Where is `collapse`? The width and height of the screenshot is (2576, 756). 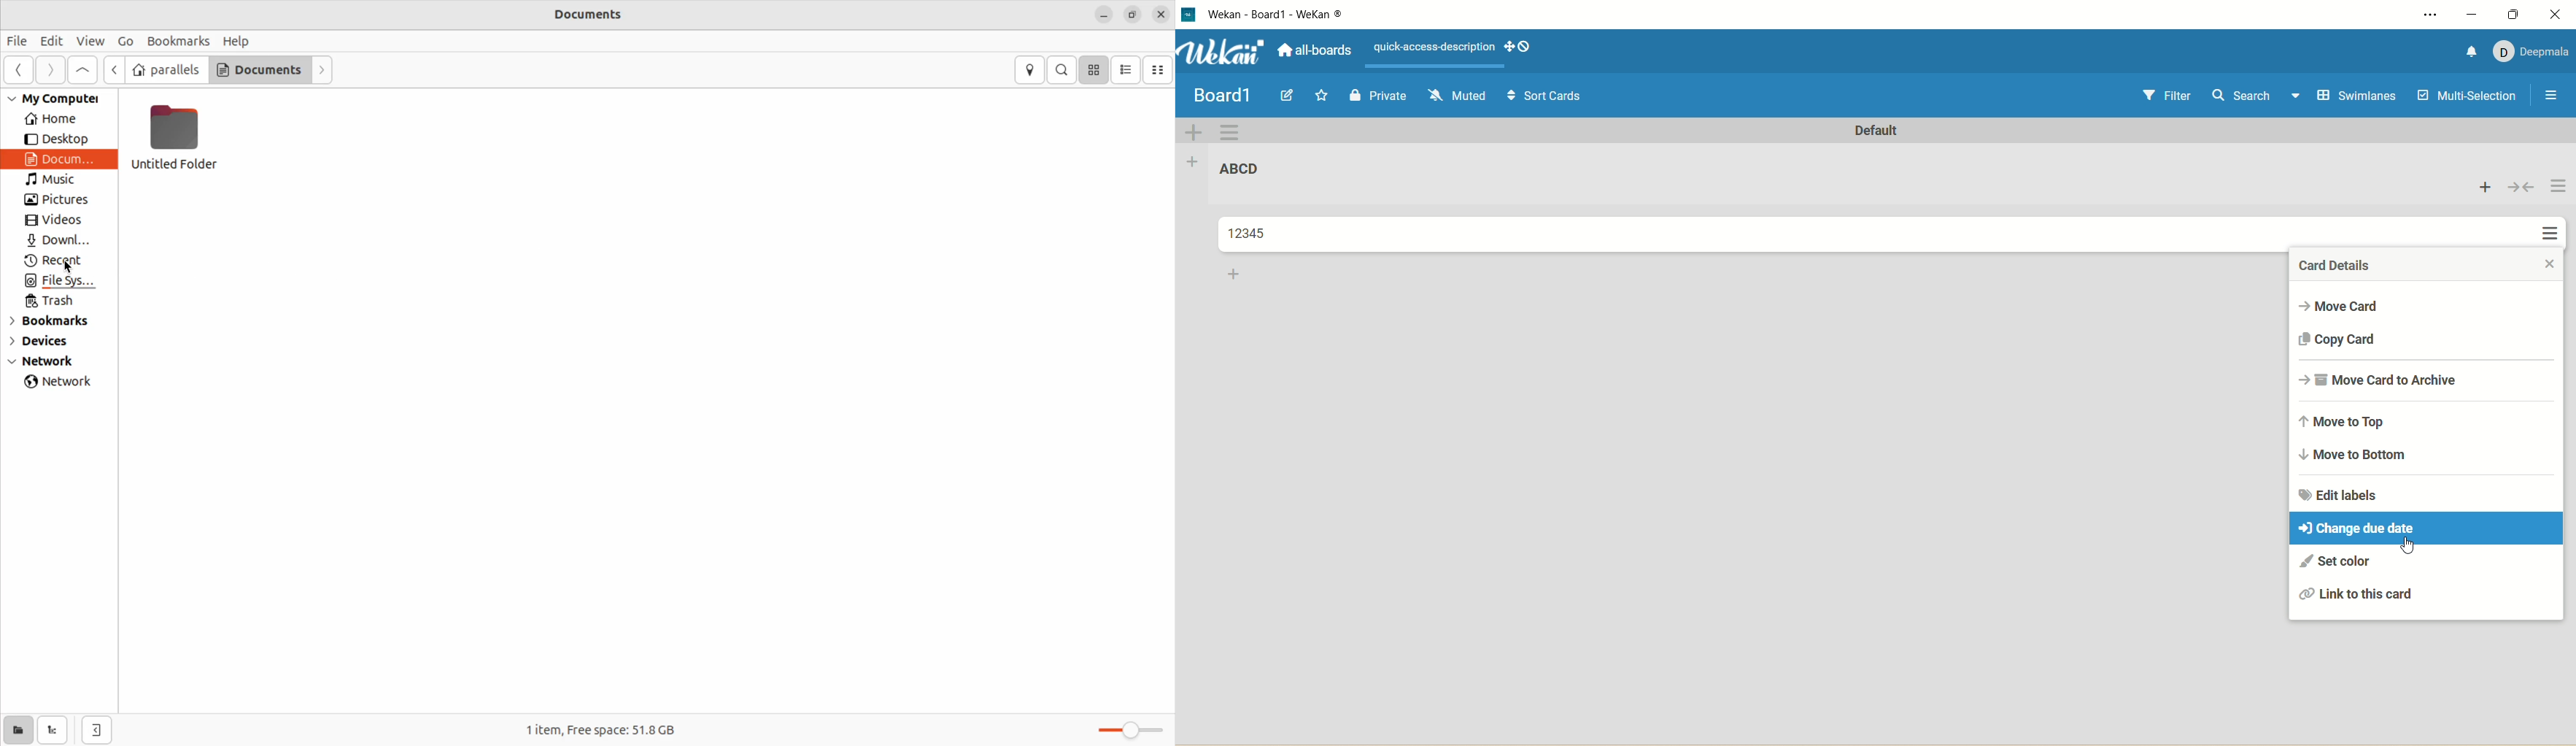 collapse is located at coordinates (2522, 187).